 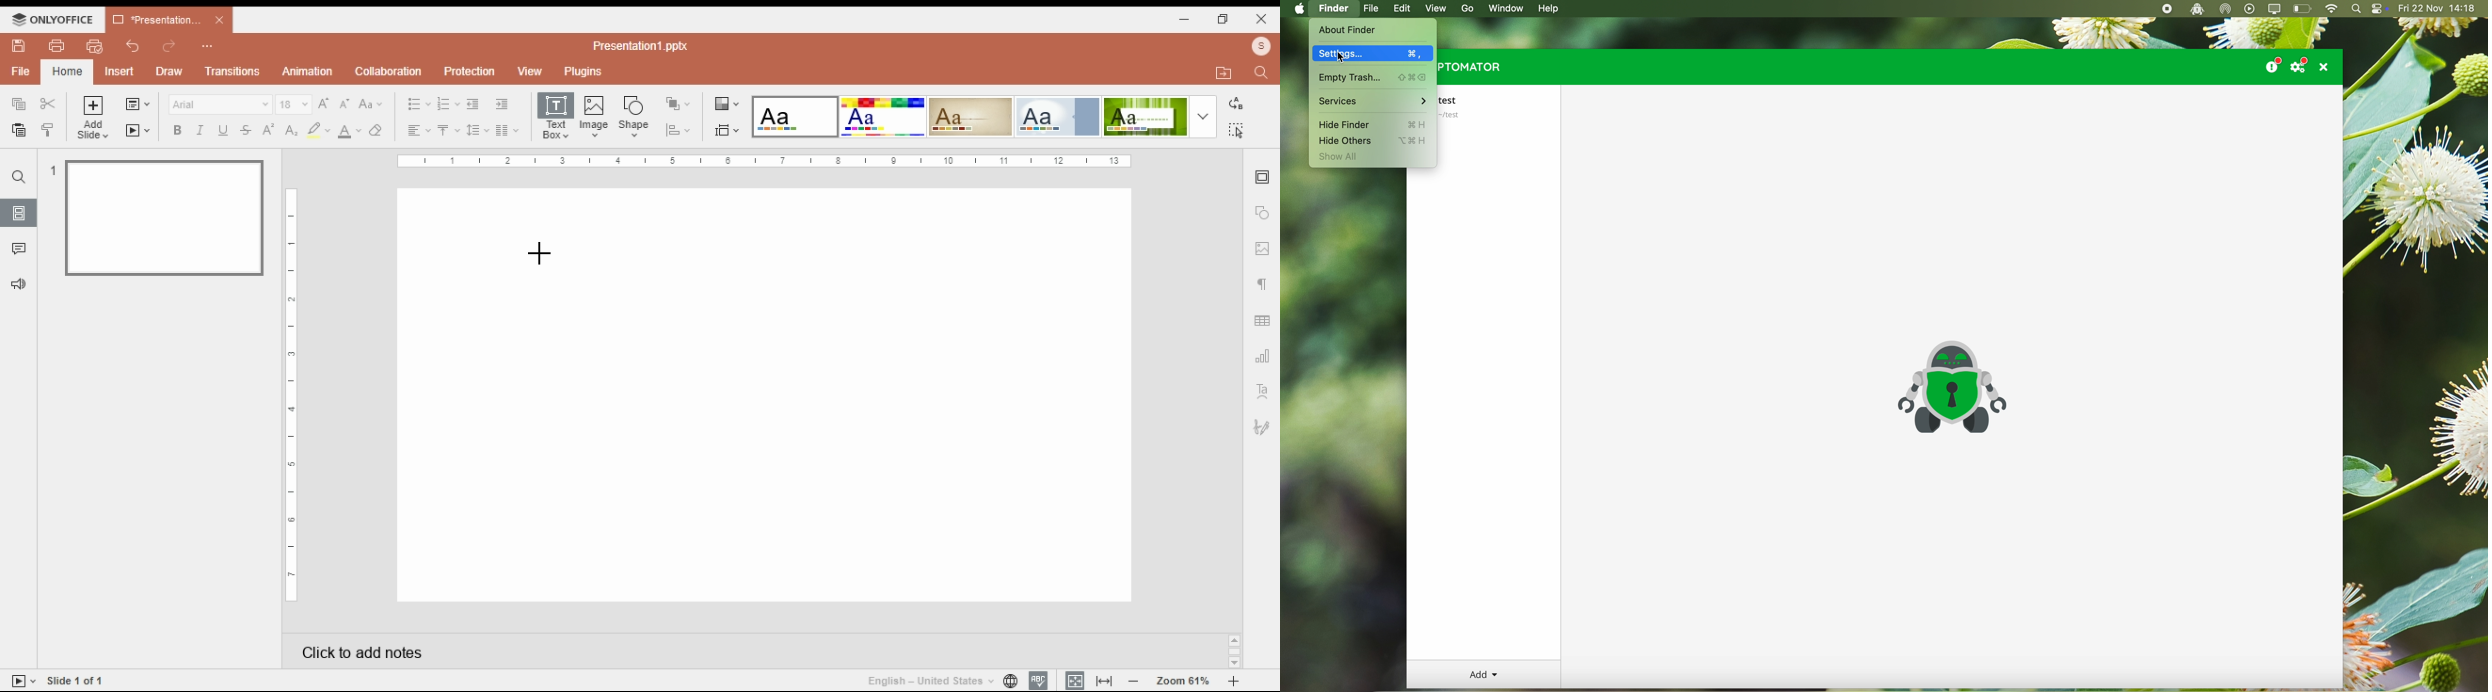 I want to click on more color themes, so click(x=1203, y=116).